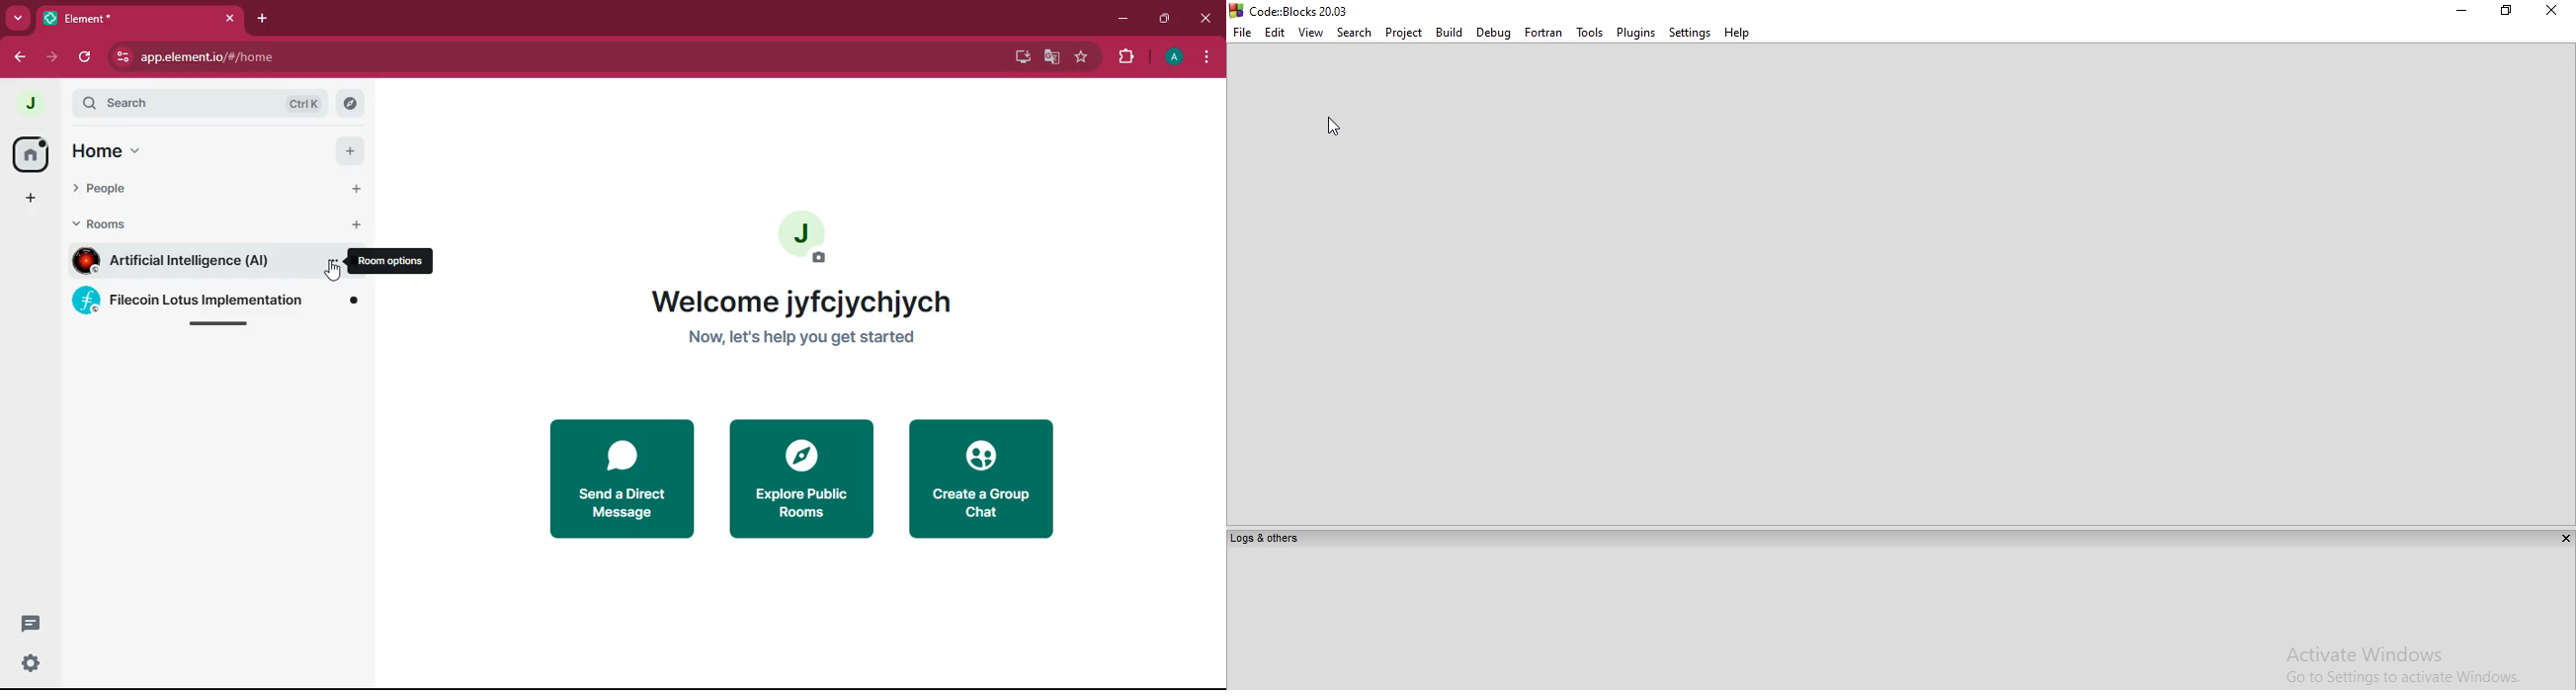 This screenshot has width=2576, height=700. Describe the element at coordinates (1164, 20) in the screenshot. I see `maximize` at that location.